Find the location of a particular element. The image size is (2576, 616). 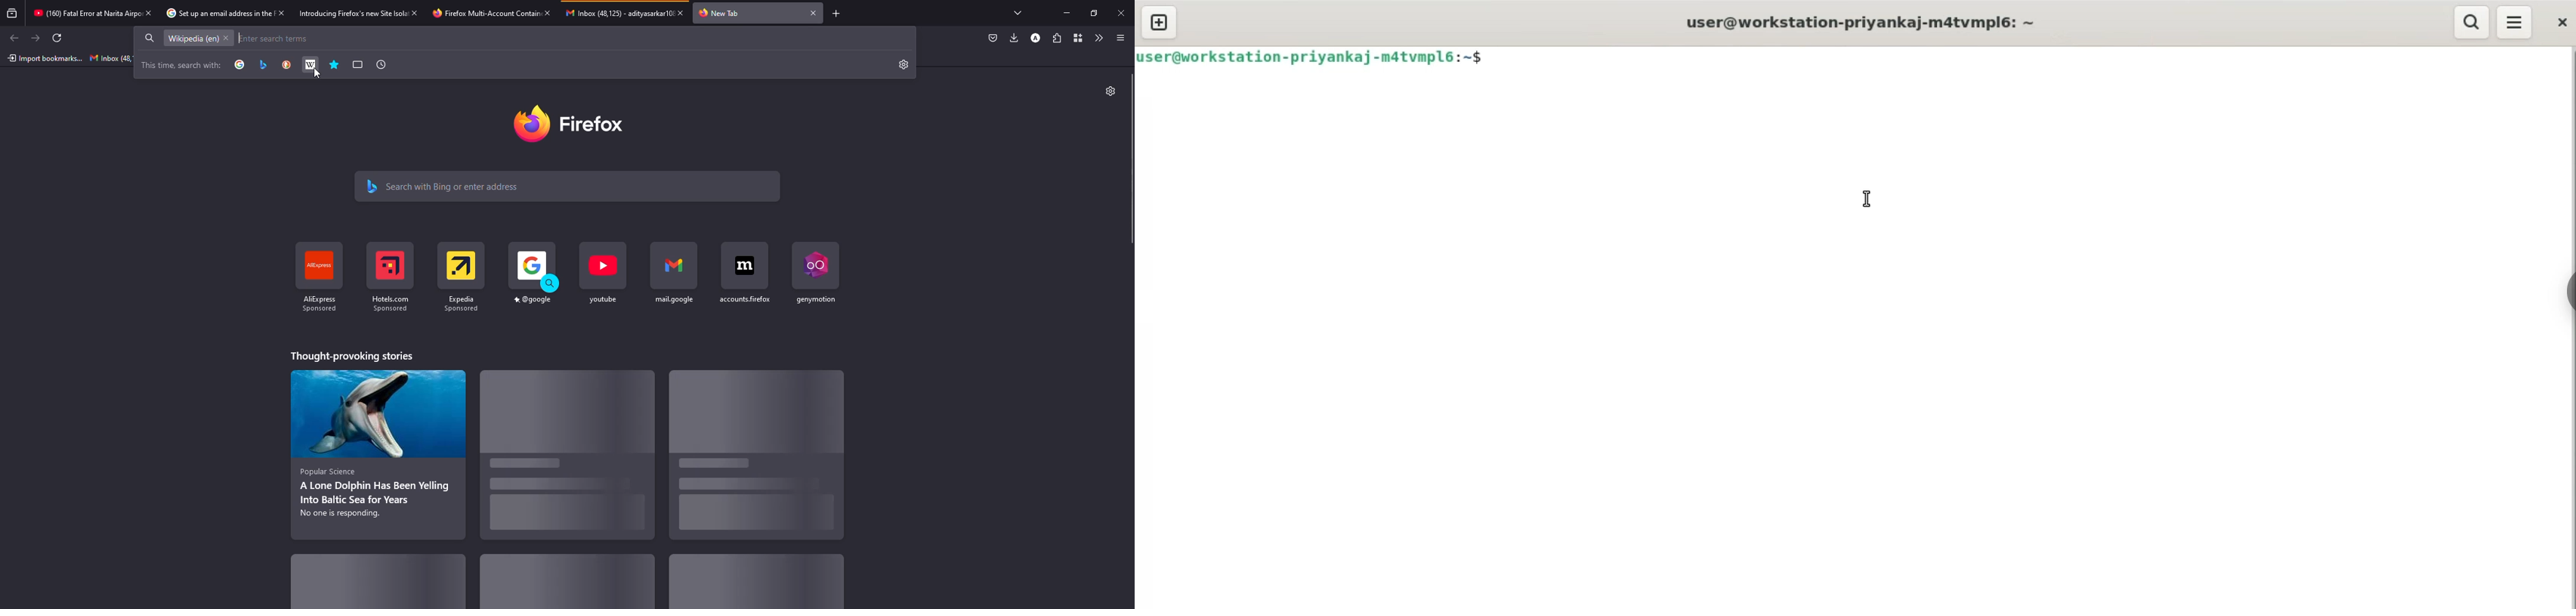

wiki is located at coordinates (311, 64).